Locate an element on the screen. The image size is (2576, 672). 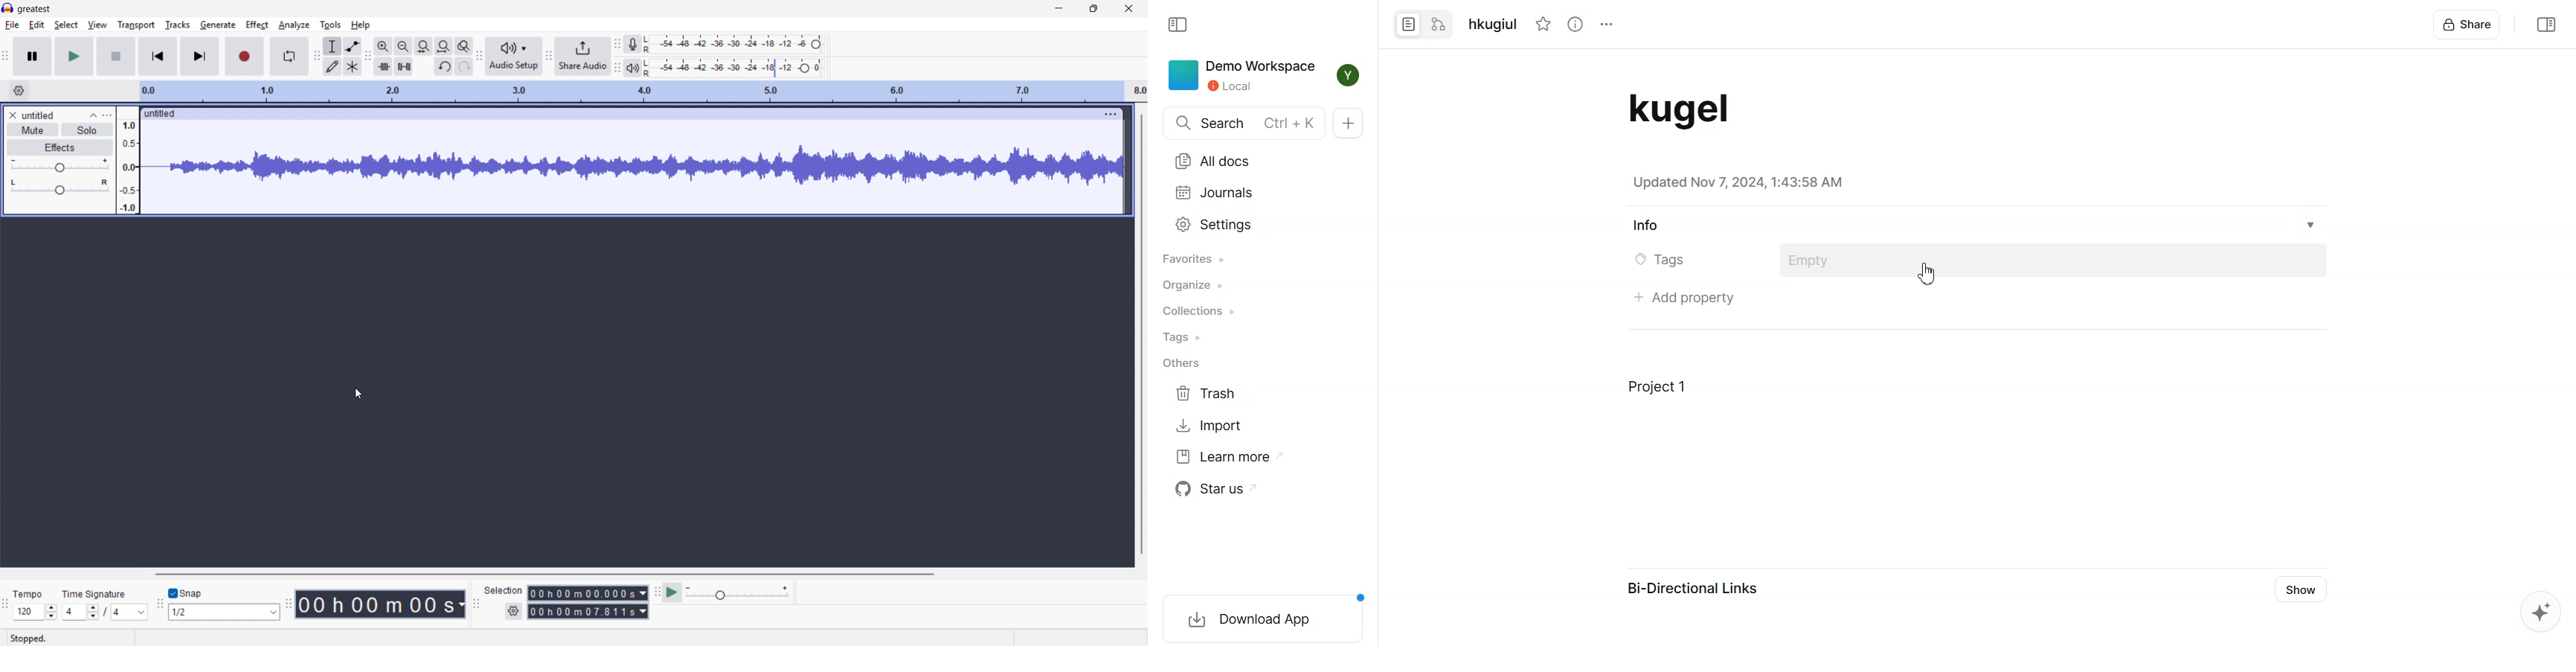
playback speed is located at coordinates (737, 593).